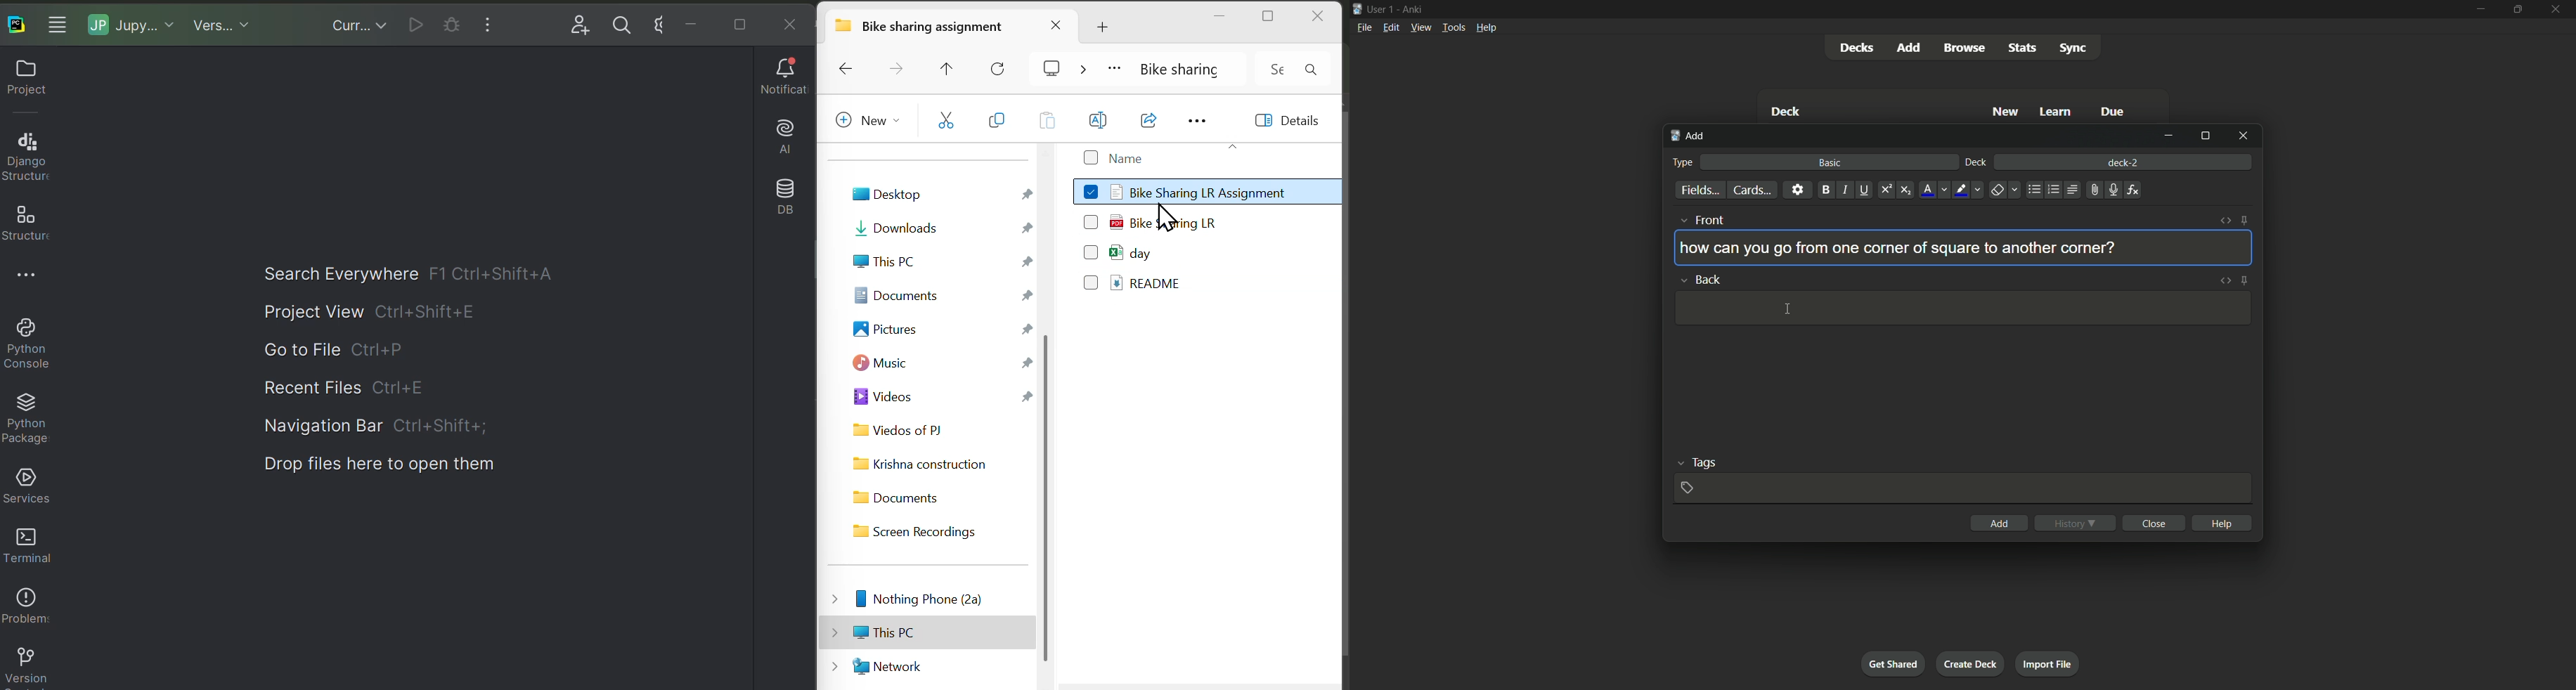  I want to click on Bike Sharing LR Assignment, so click(1208, 188).